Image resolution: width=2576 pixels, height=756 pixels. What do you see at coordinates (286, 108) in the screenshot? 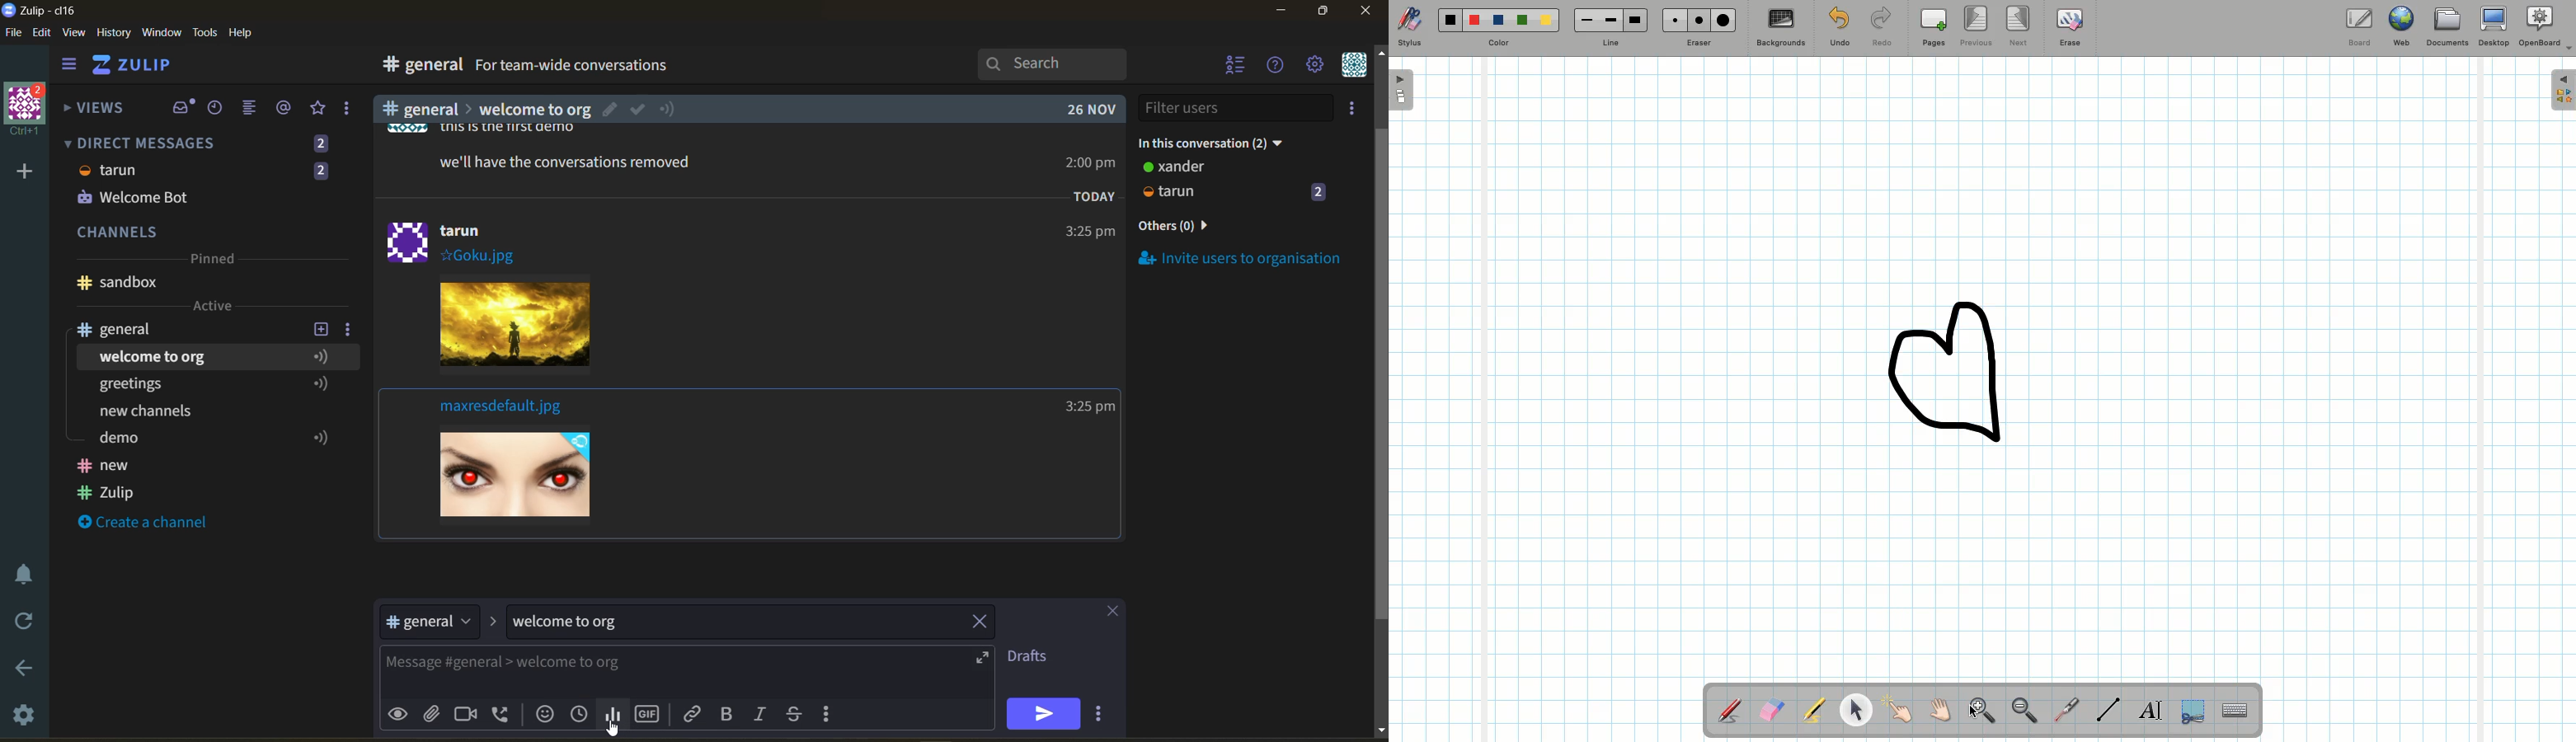
I see `mentions` at bounding box center [286, 108].